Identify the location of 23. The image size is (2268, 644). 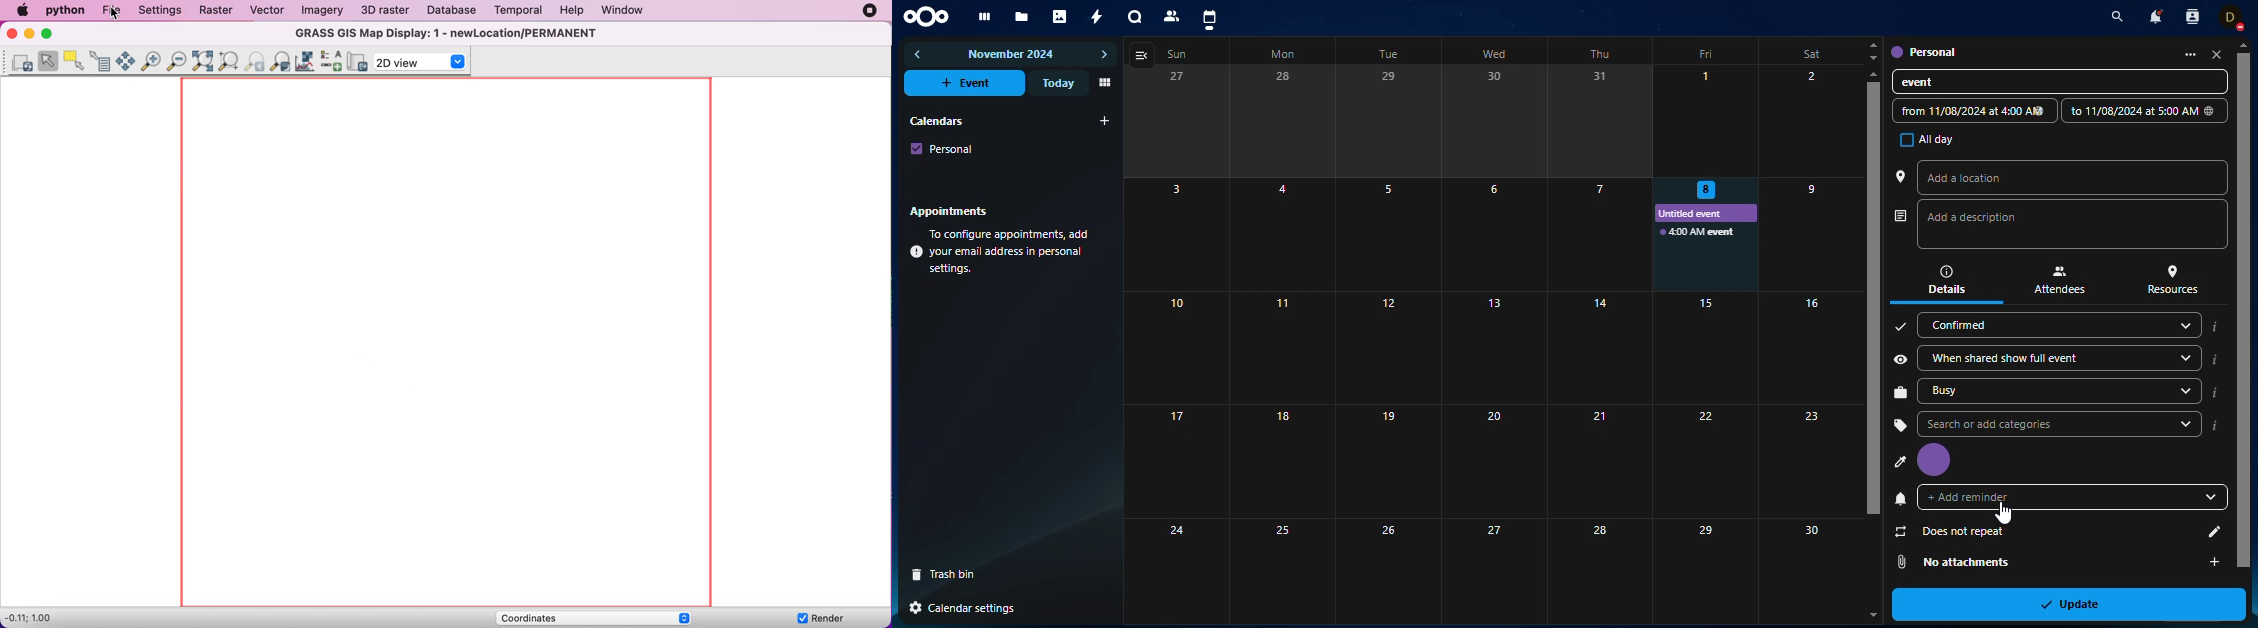
(1810, 460).